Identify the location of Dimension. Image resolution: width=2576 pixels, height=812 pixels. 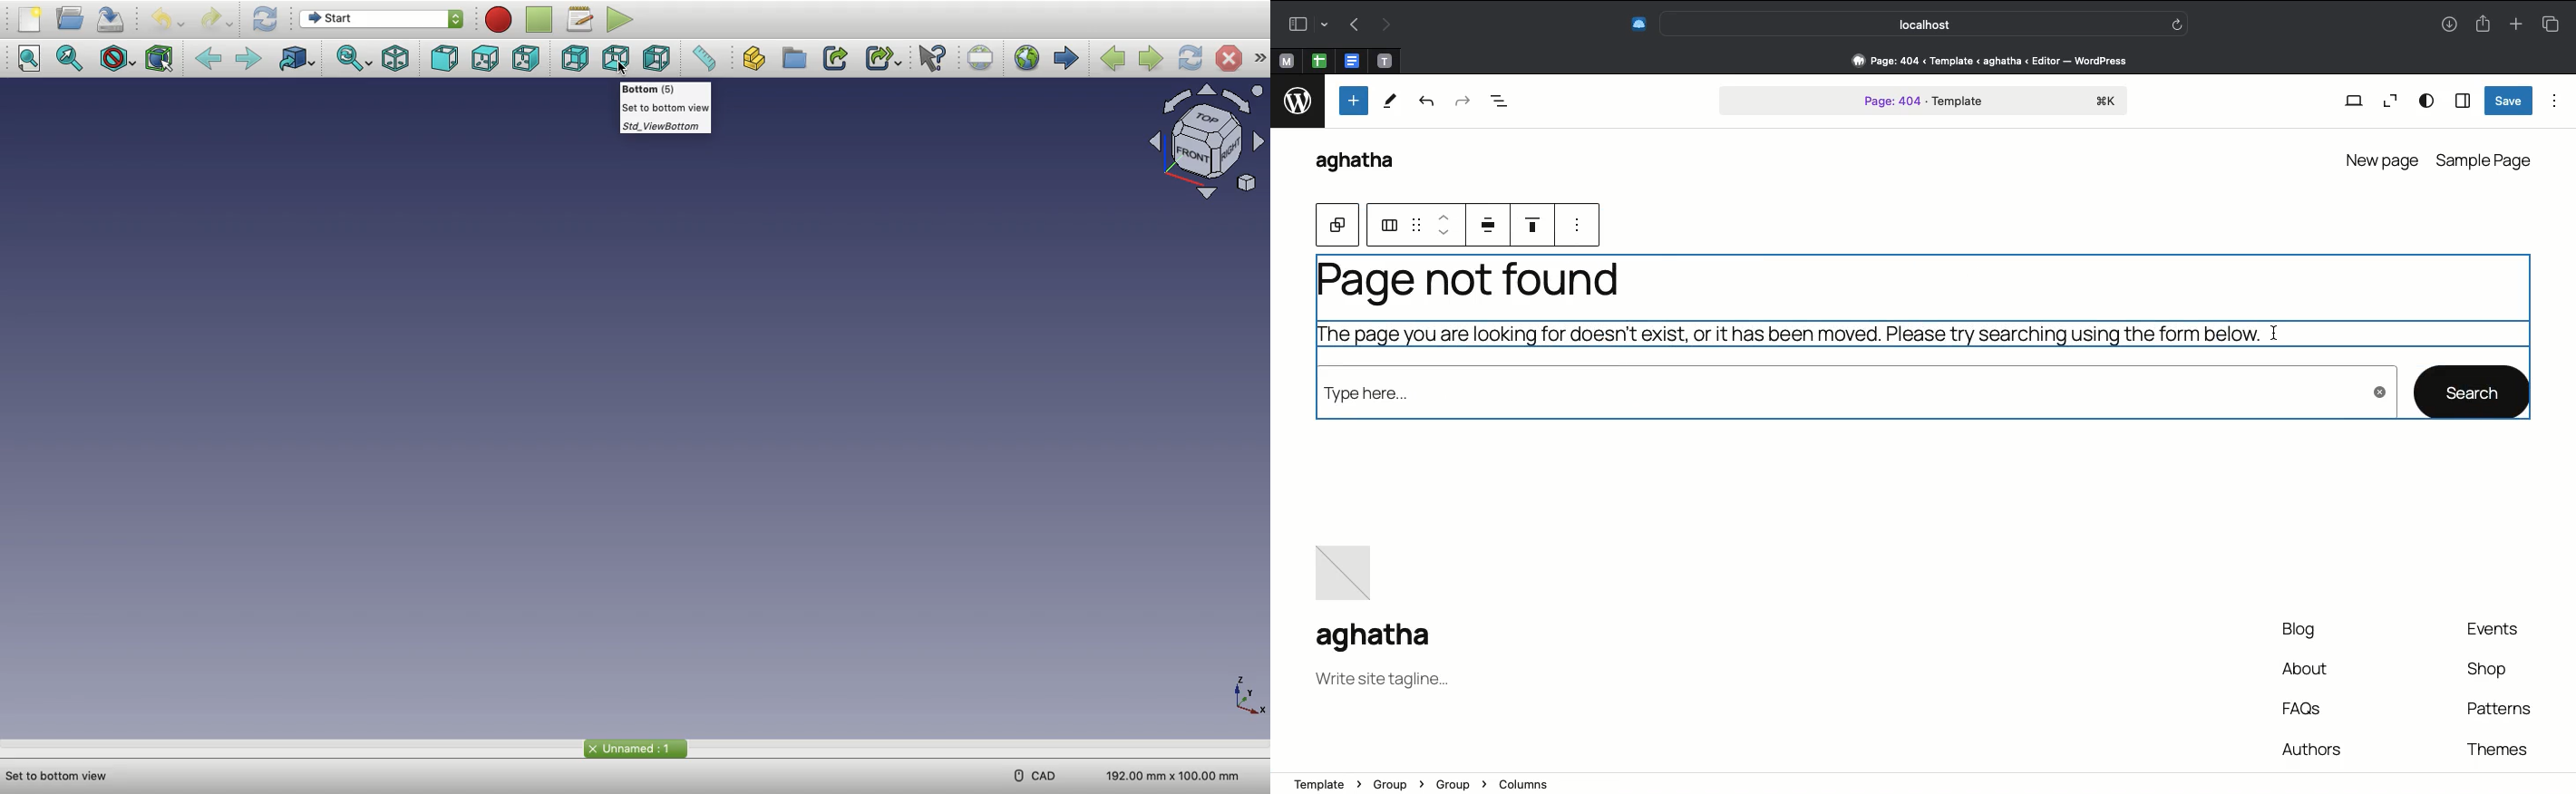
(1168, 773).